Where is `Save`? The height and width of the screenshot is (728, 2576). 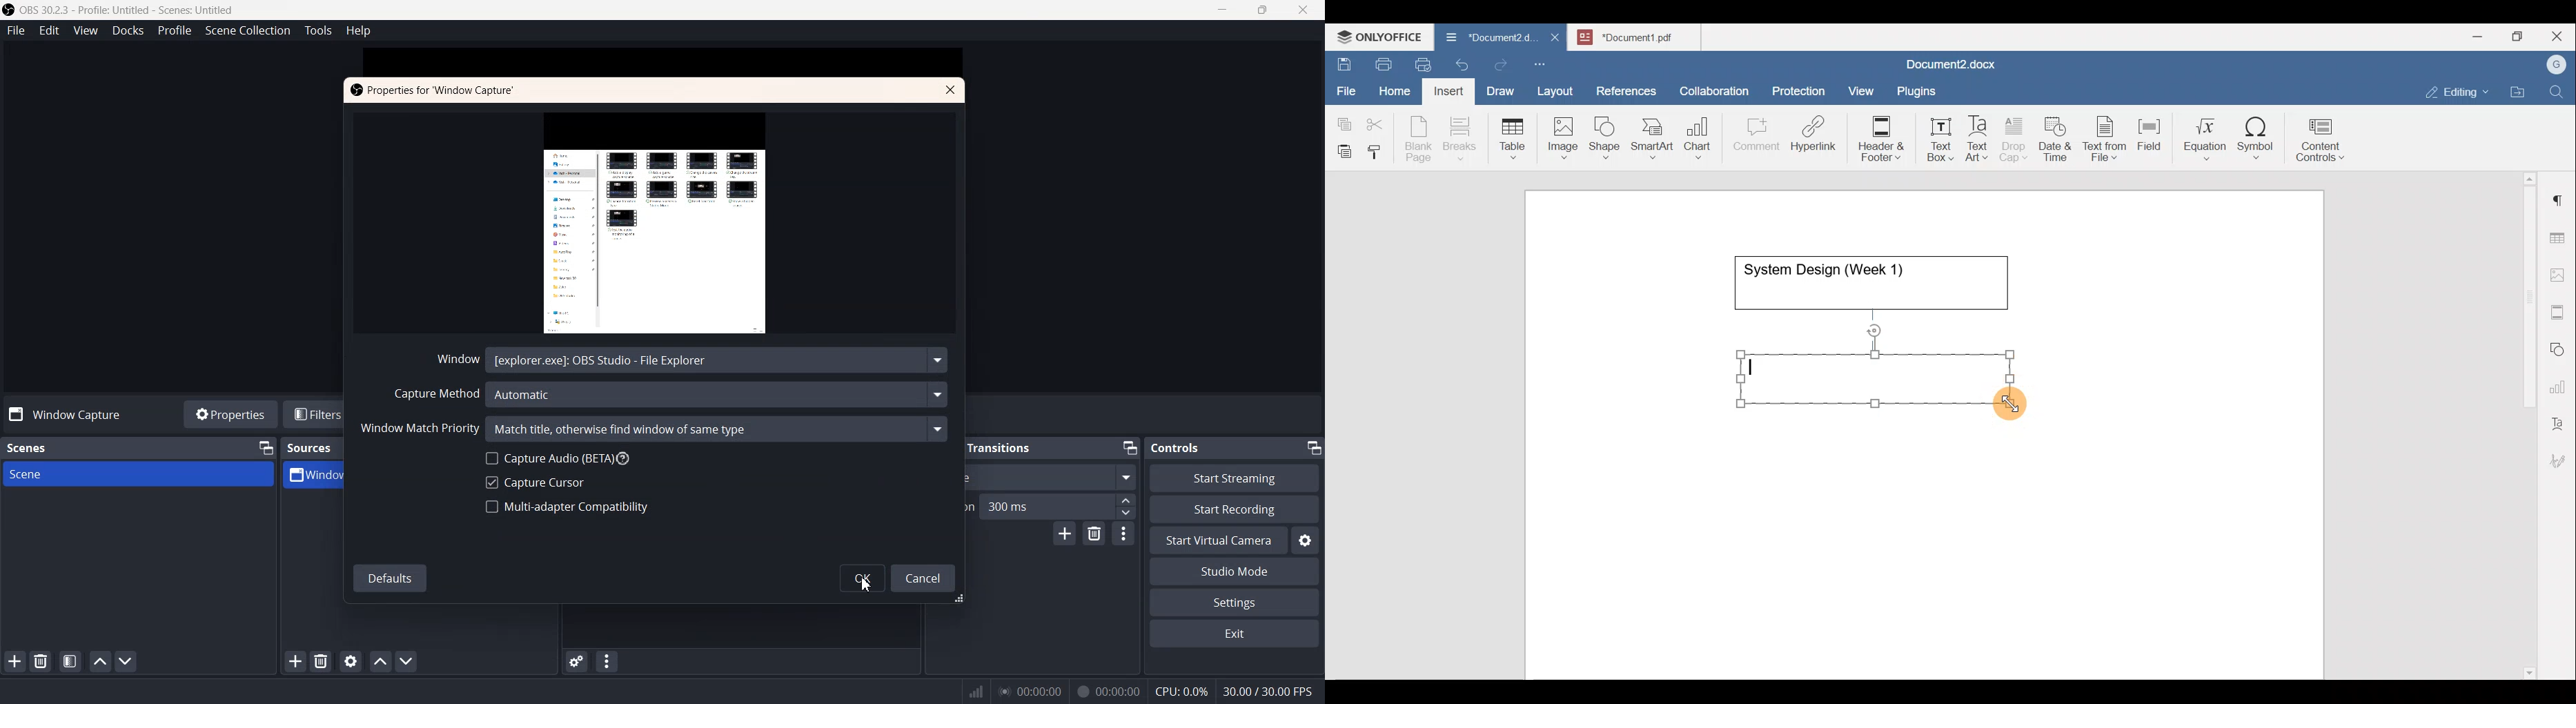 Save is located at coordinates (1343, 61).